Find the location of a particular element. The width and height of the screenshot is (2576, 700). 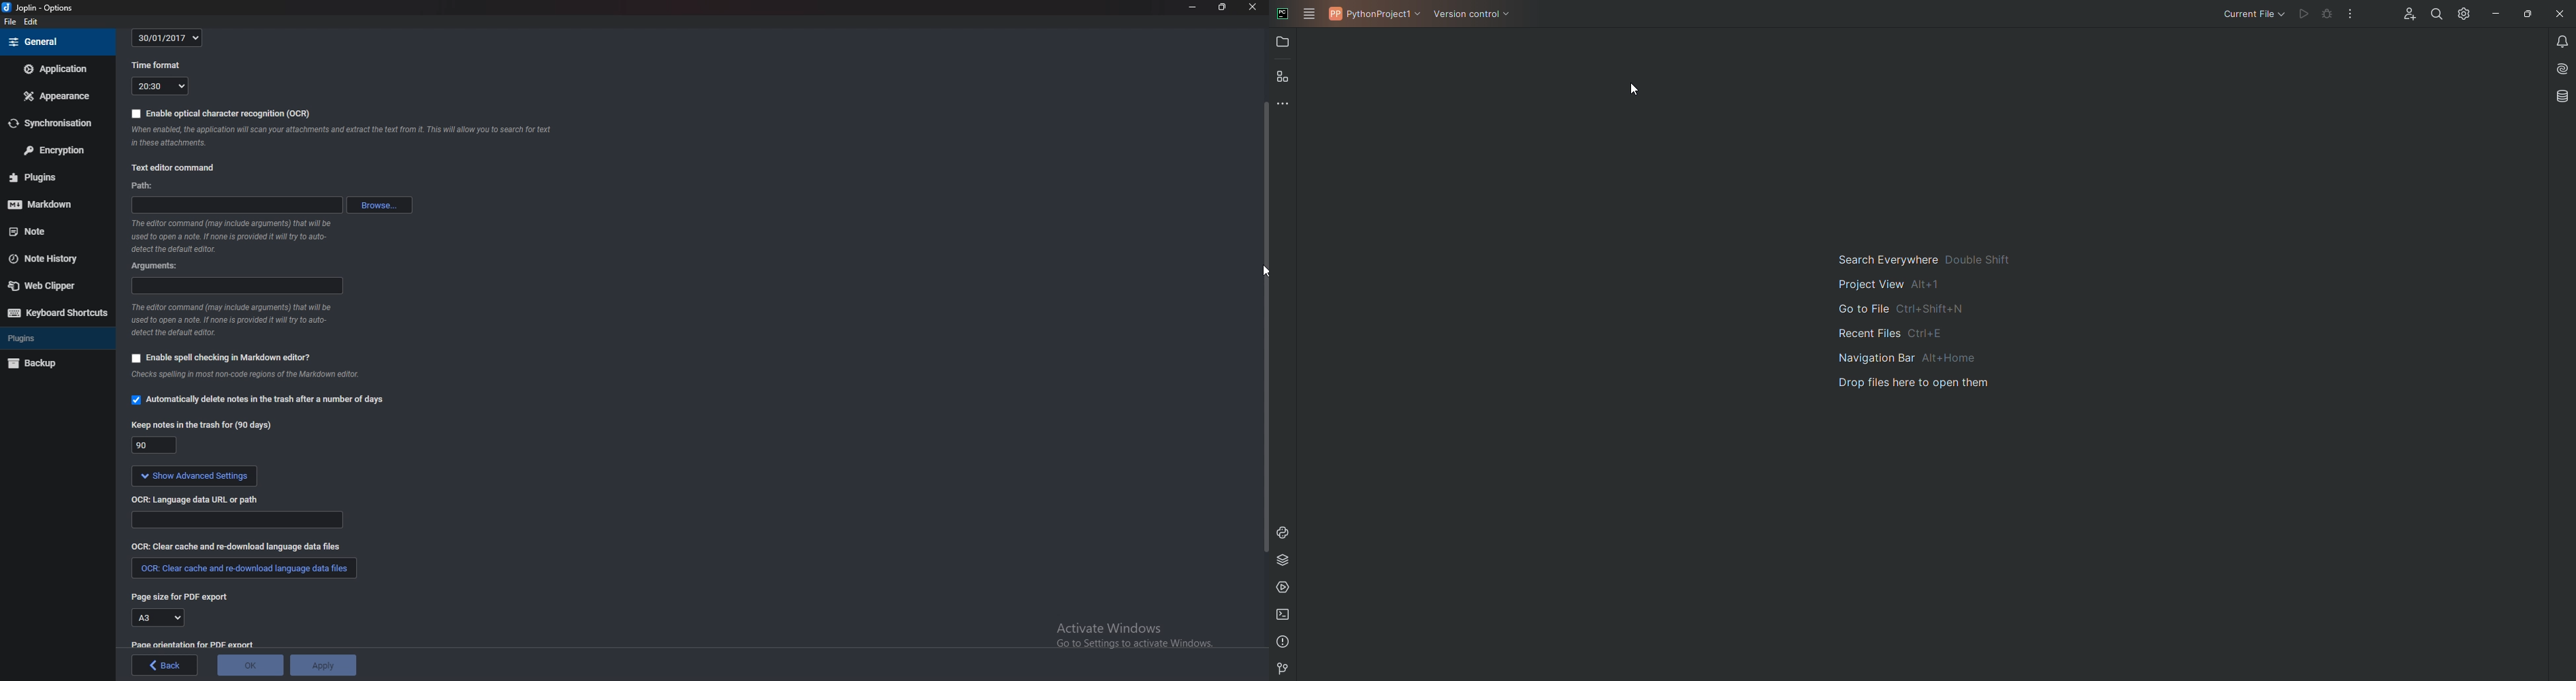

A3 is located at coordinates (157, 619).